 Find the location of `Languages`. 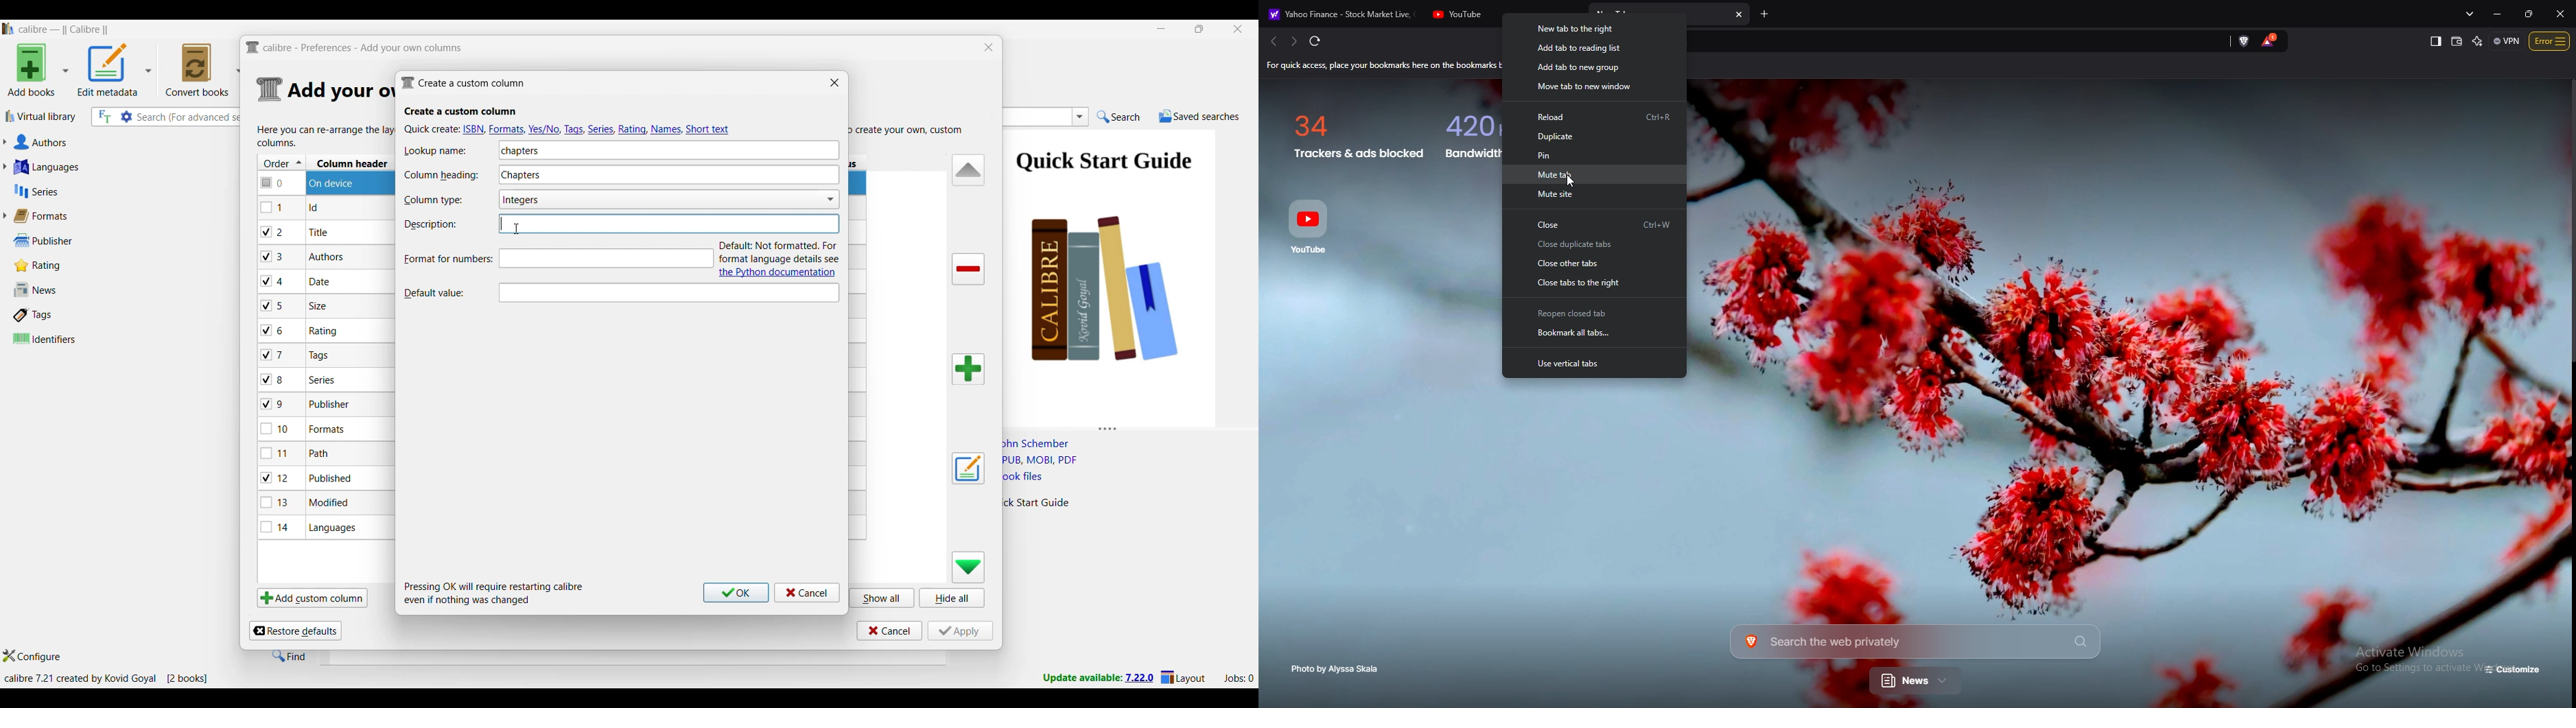

Languages is located at coordinates (100, 167).